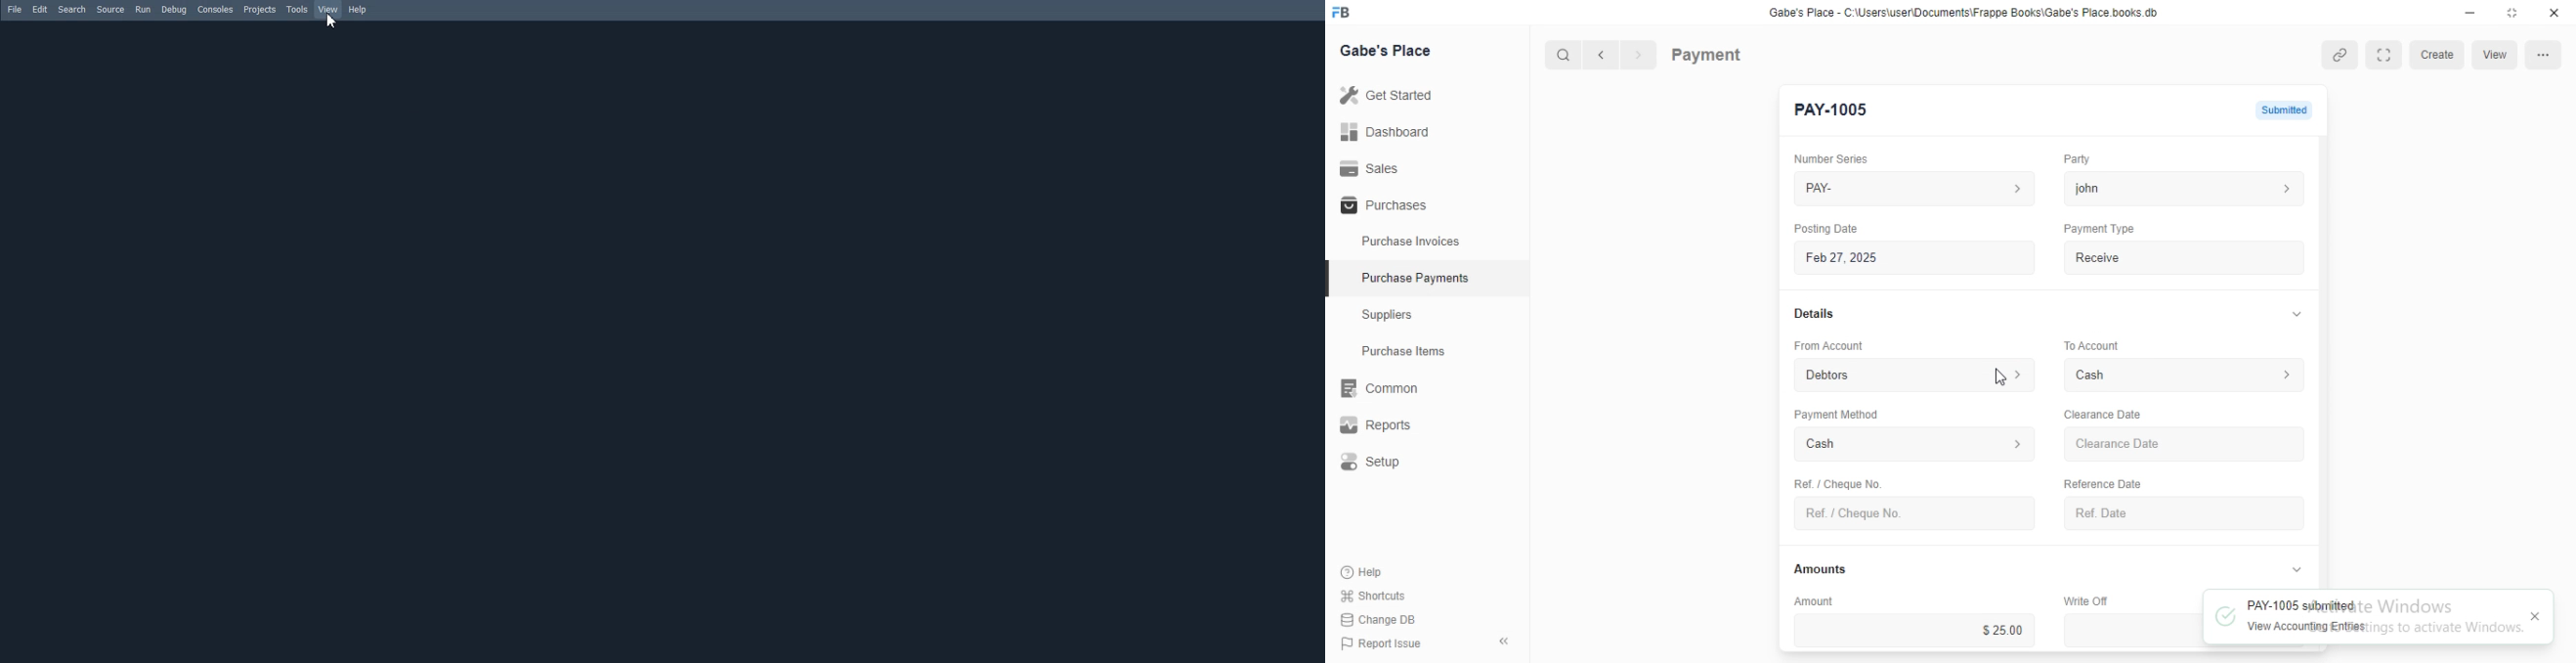  What do you see at coordinates (1827, 345) in the screenshot?
I see `‘From Account` at bounding box center [1827, 345].